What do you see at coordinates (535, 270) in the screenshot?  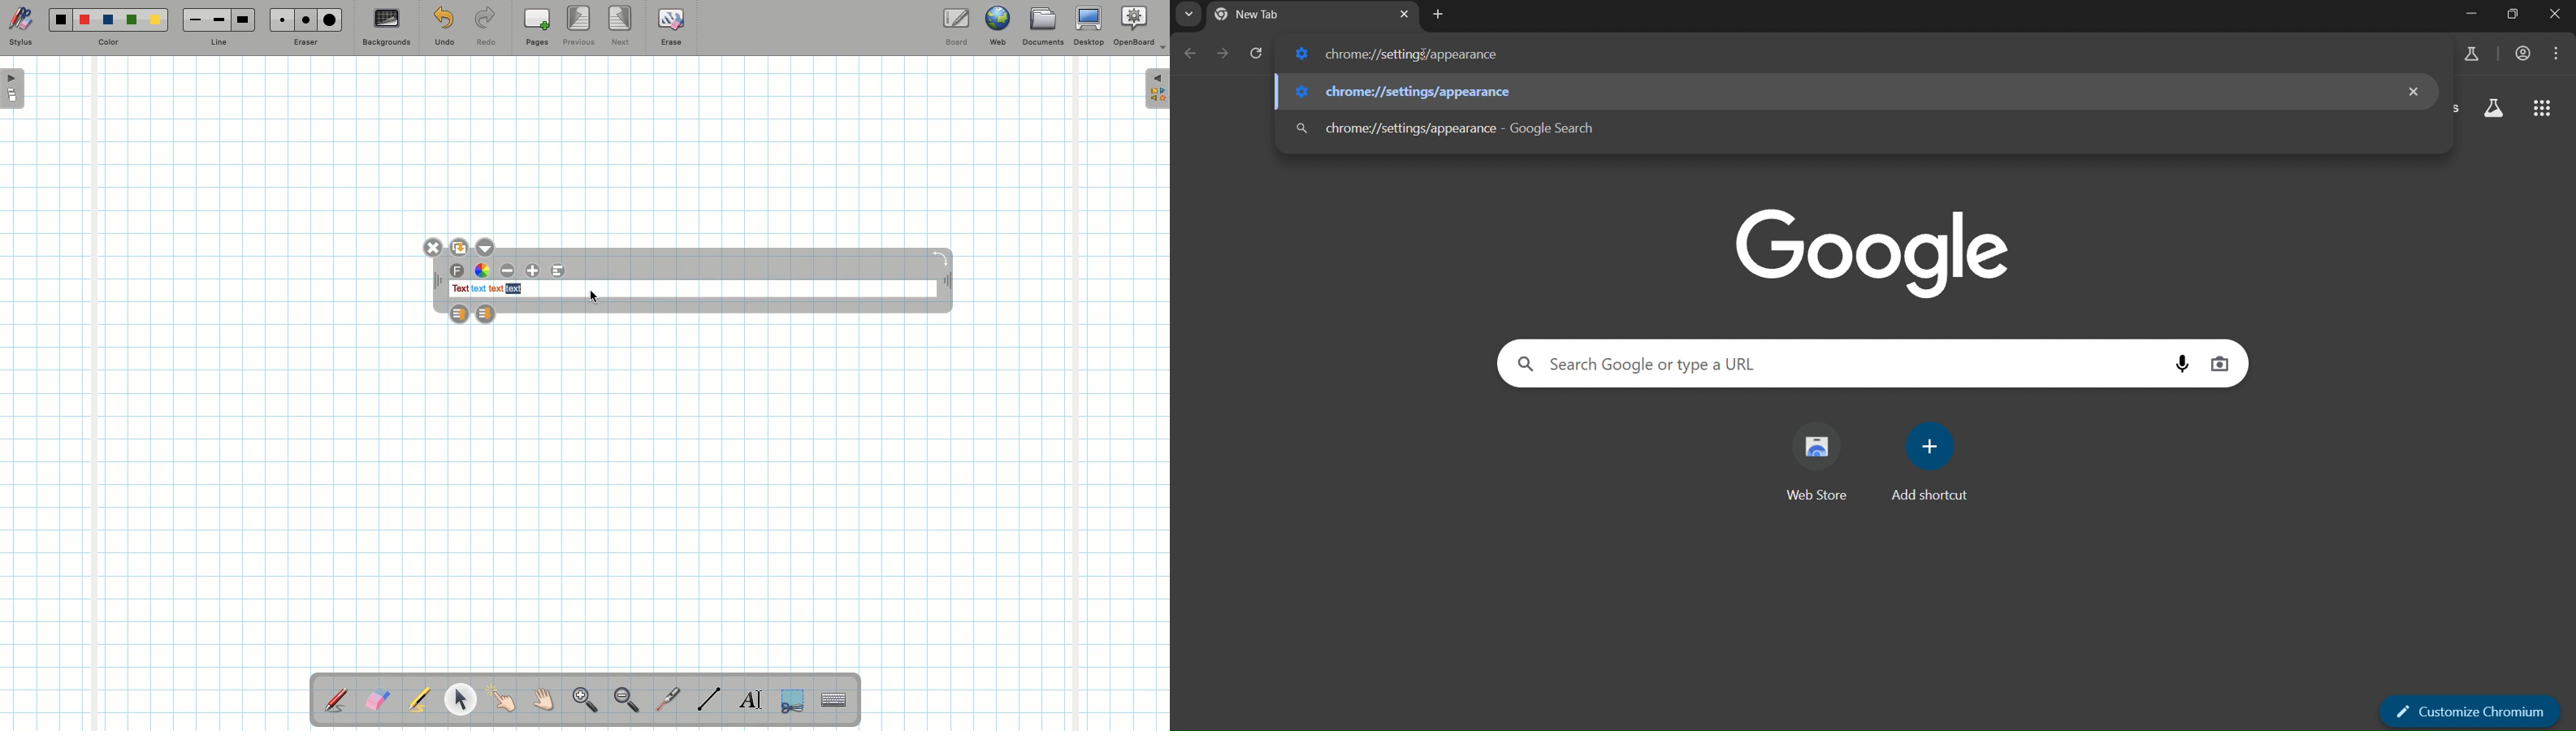 I see `Increase font size` at bounding box center [535, 270].